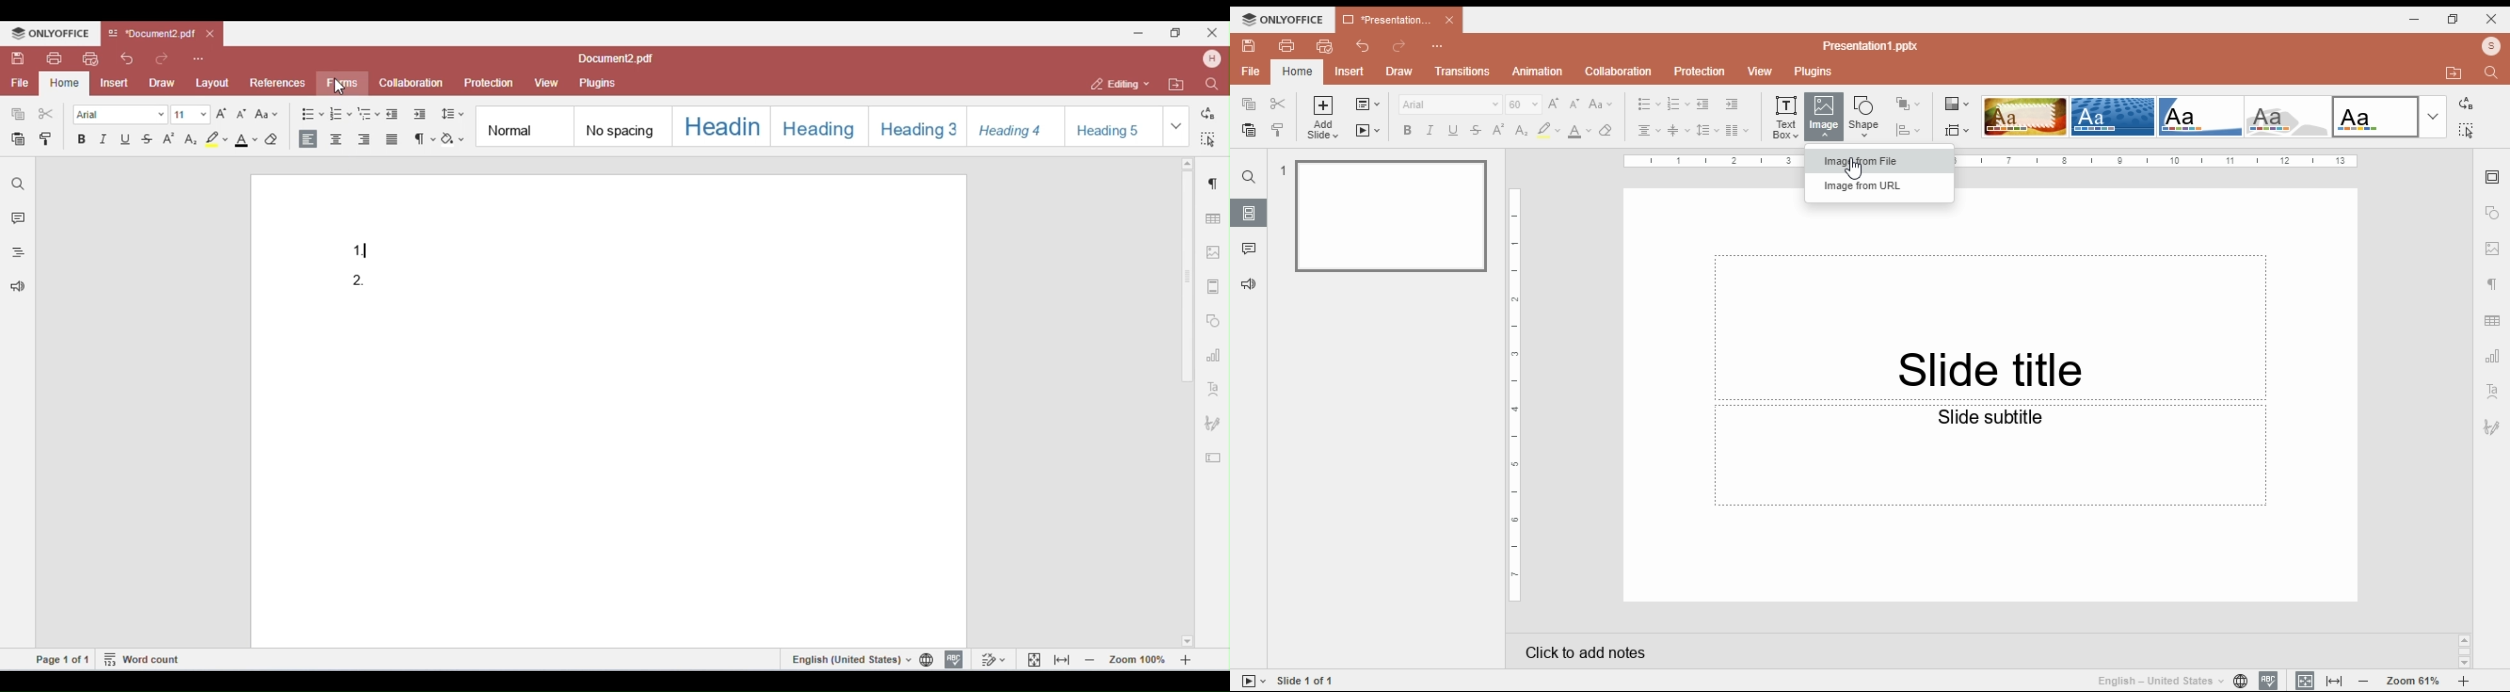  What do you see at coordinates (2491, 427) in the screenshot?
I see `` at bounding box center [2491, 427].